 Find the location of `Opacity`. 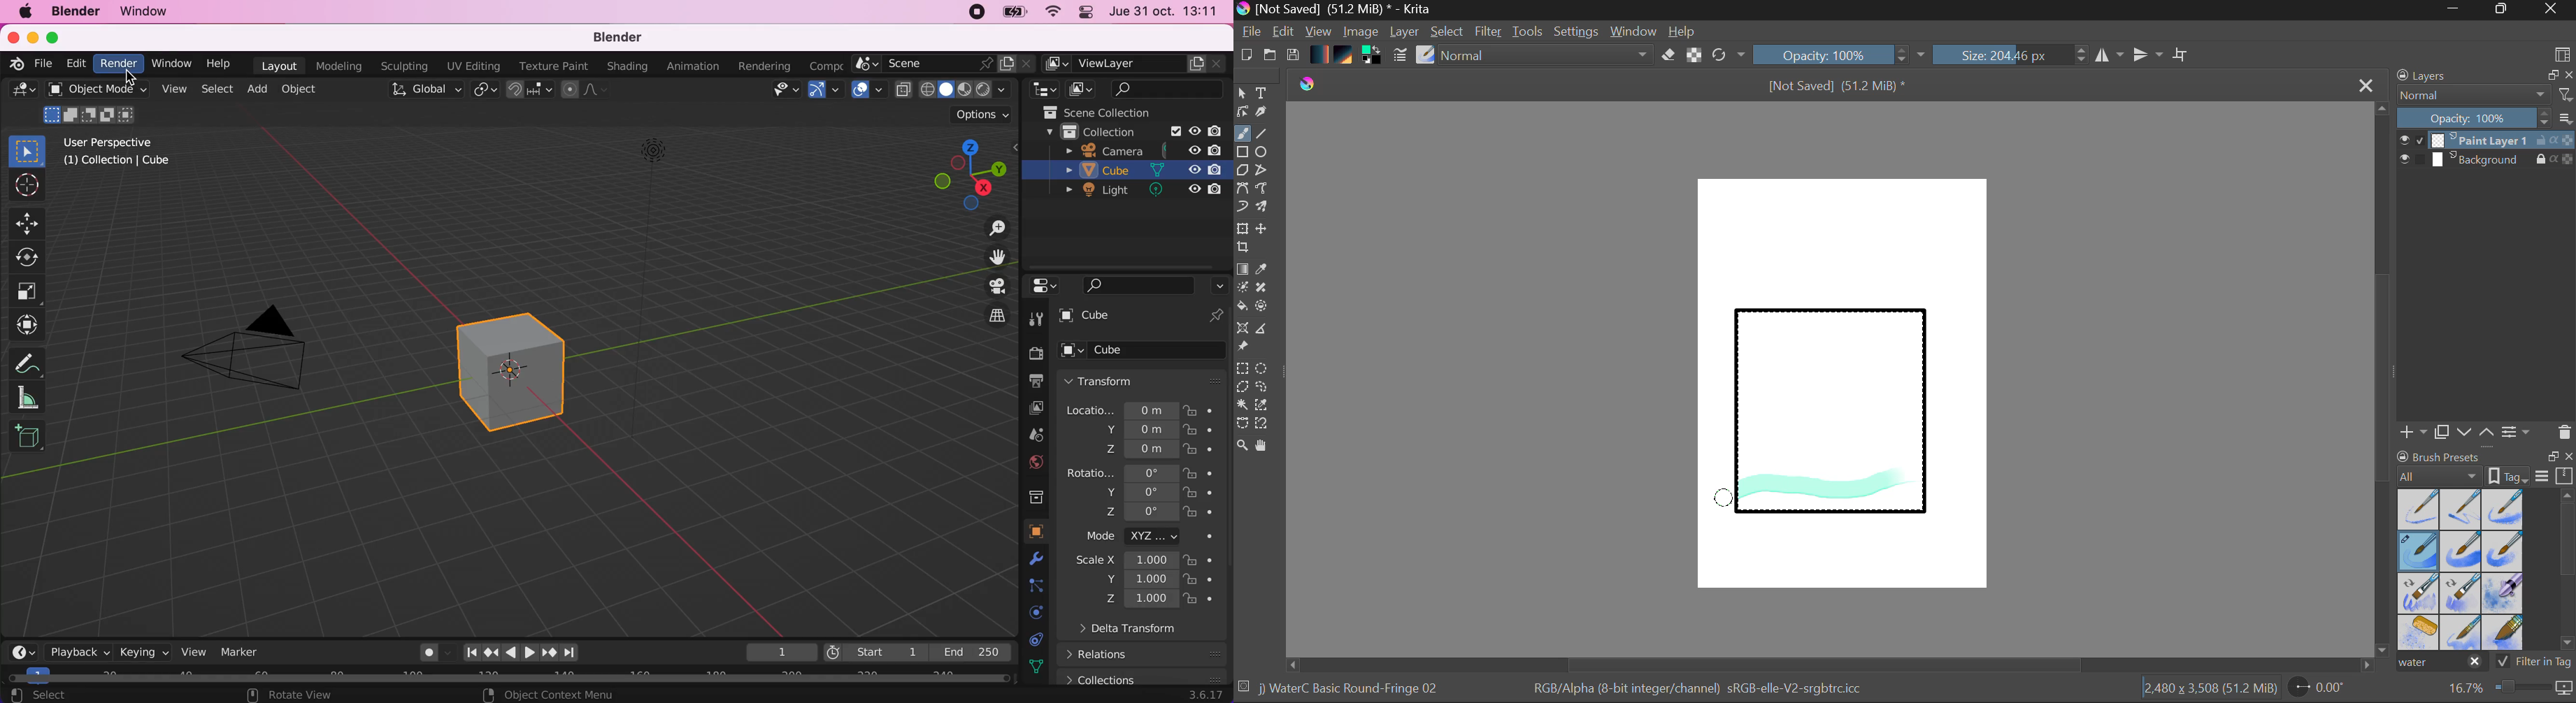

Opacity is located at coordinates (1841, 55).